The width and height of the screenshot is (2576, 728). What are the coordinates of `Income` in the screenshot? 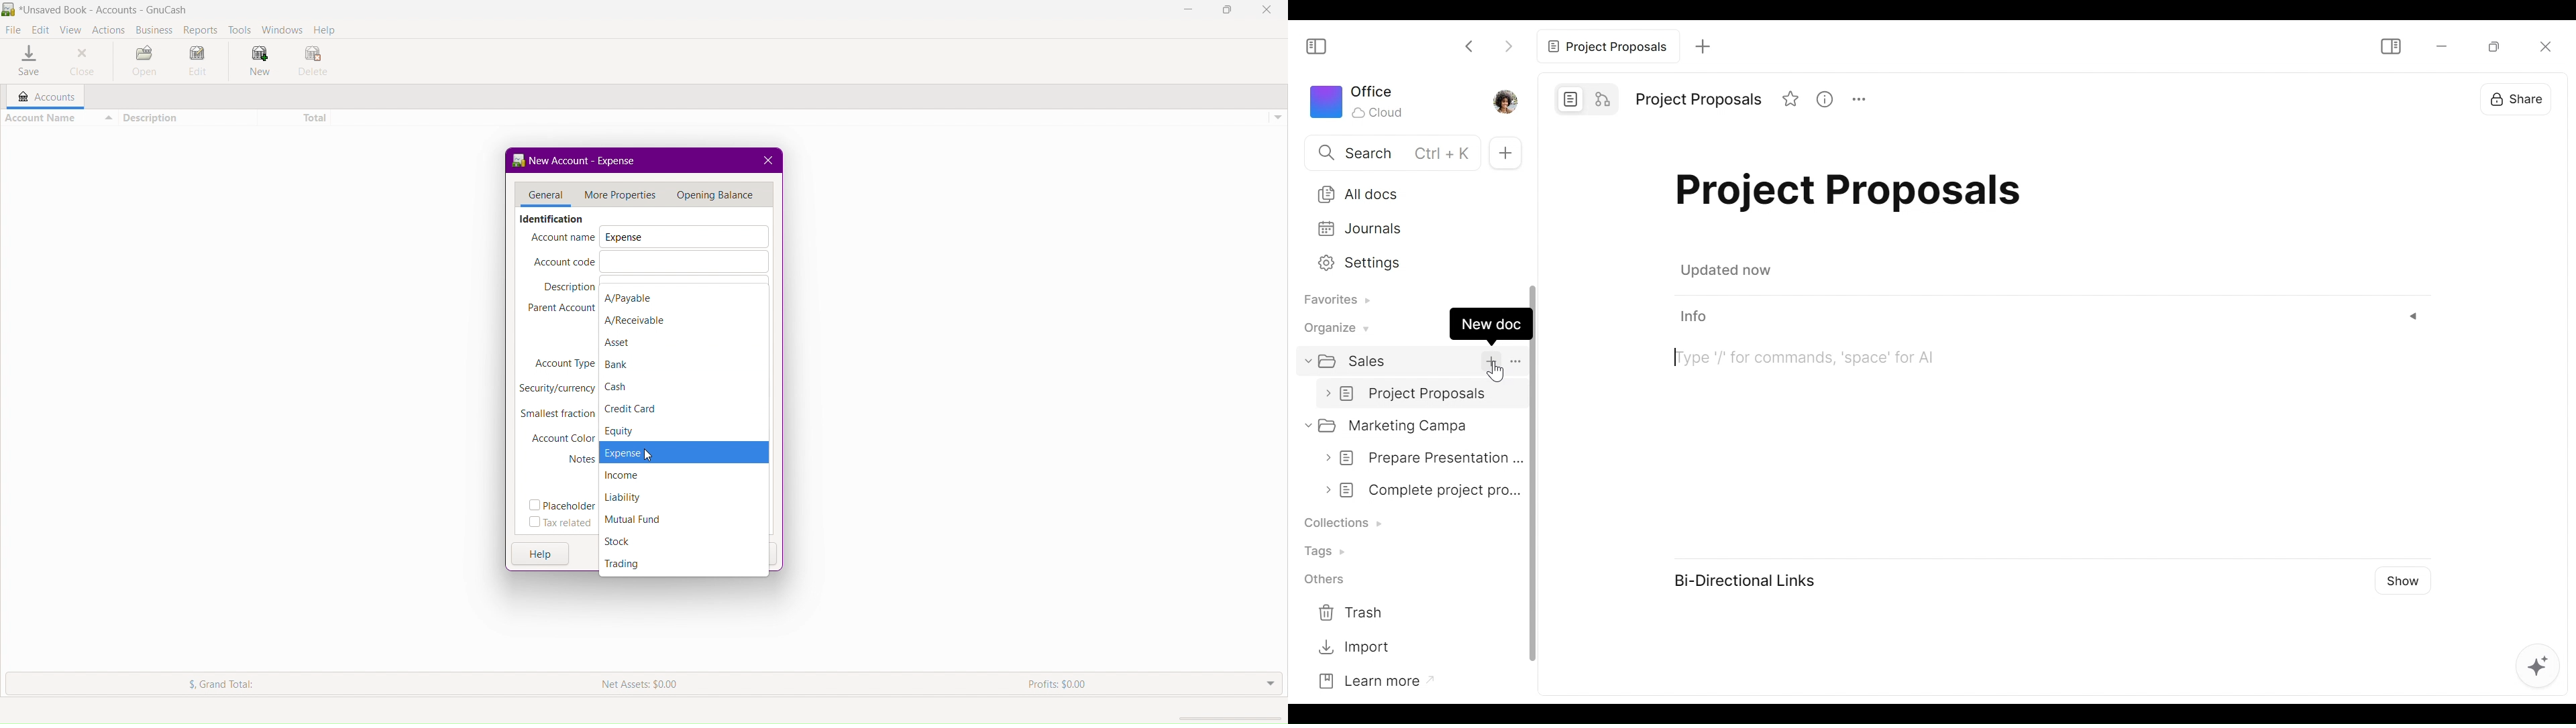 It's located at (623, 473).